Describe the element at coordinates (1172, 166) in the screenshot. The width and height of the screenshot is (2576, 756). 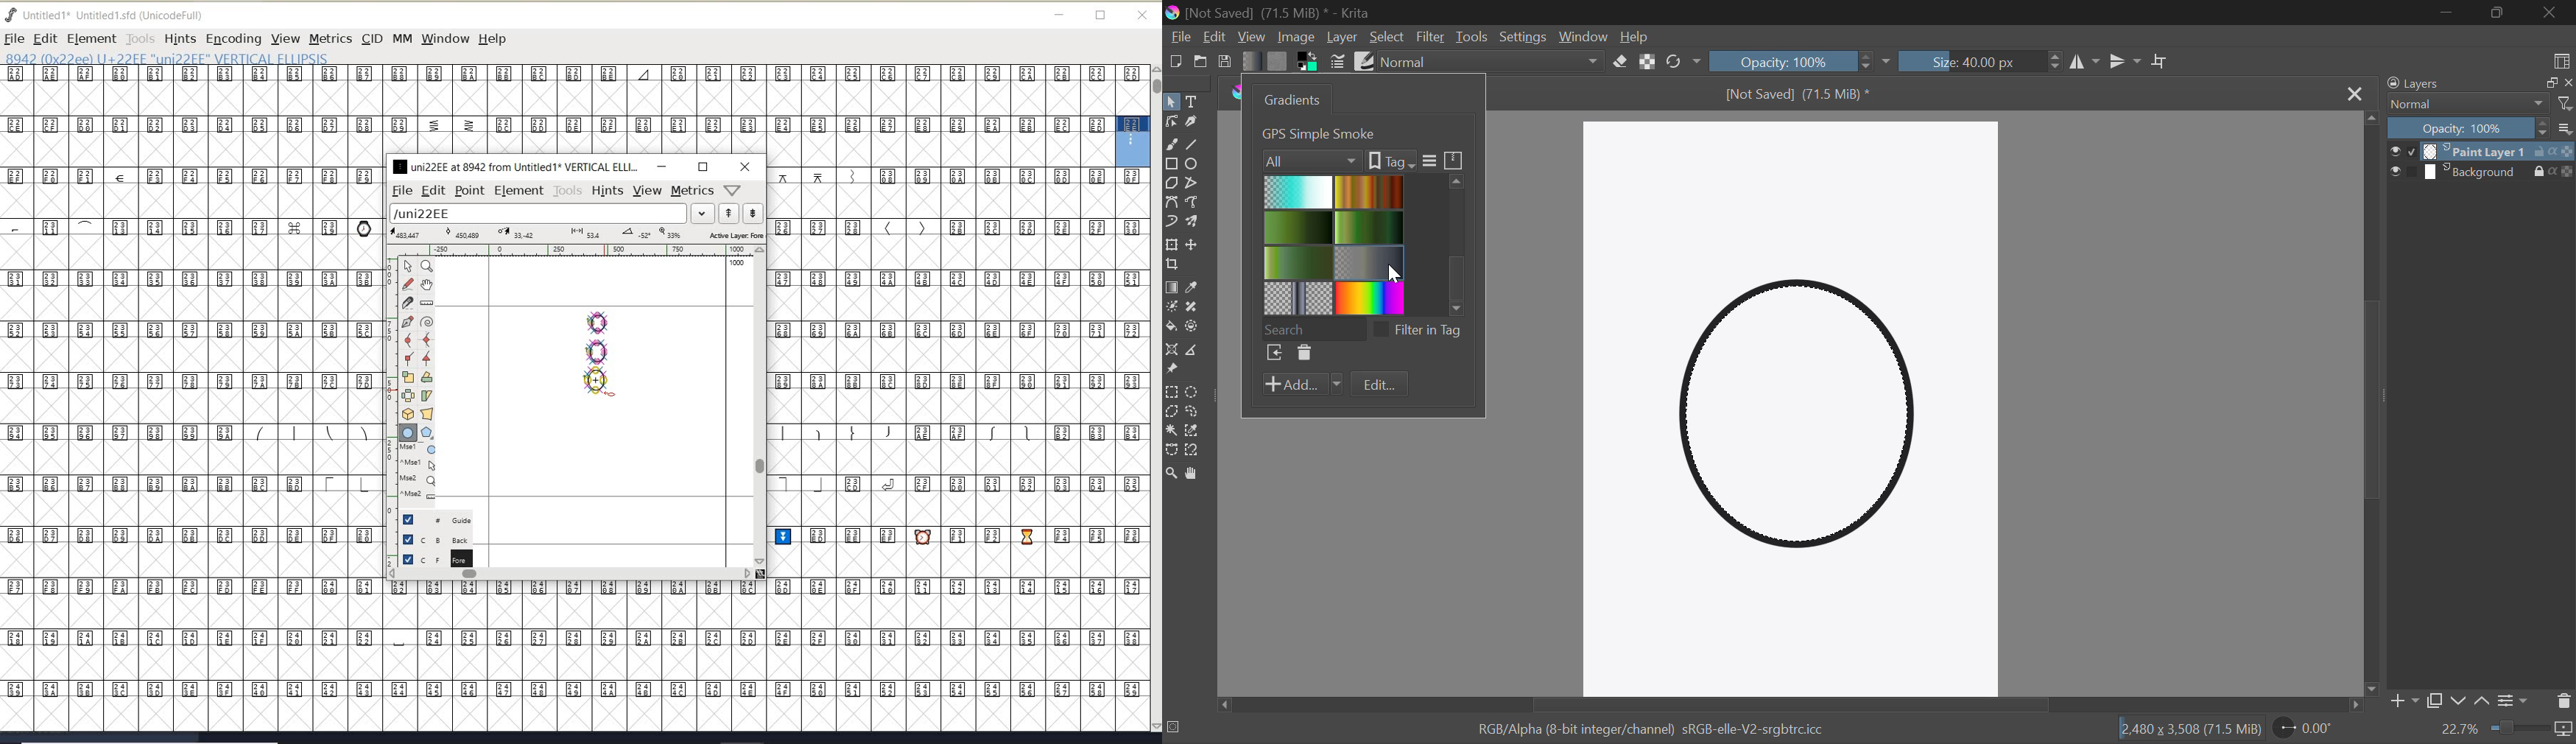
I see `Rectangle` at that location.